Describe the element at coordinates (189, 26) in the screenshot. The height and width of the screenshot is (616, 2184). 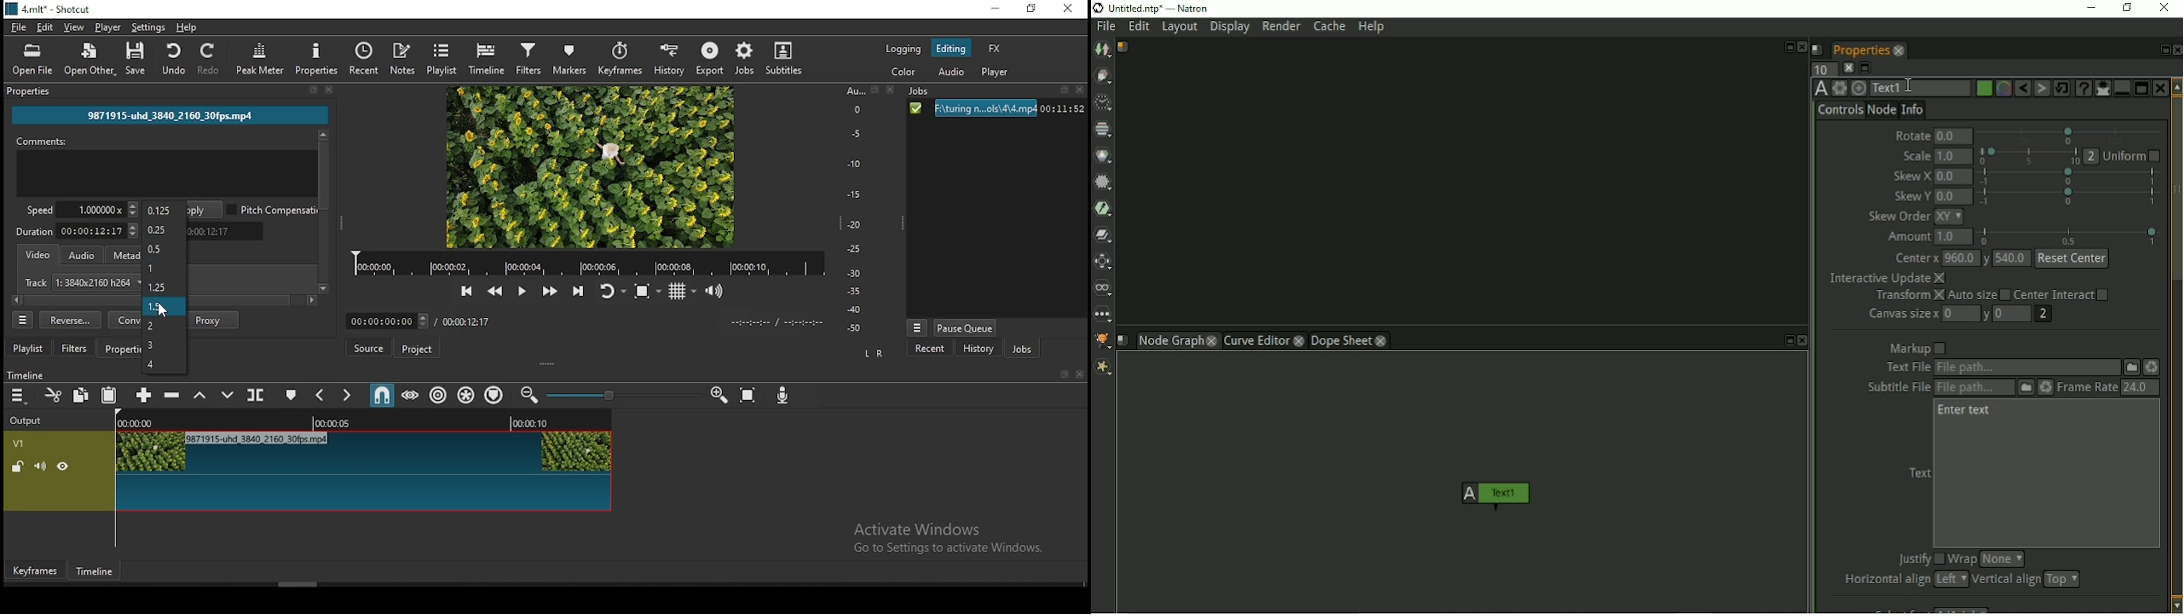
I see `help` at that location.